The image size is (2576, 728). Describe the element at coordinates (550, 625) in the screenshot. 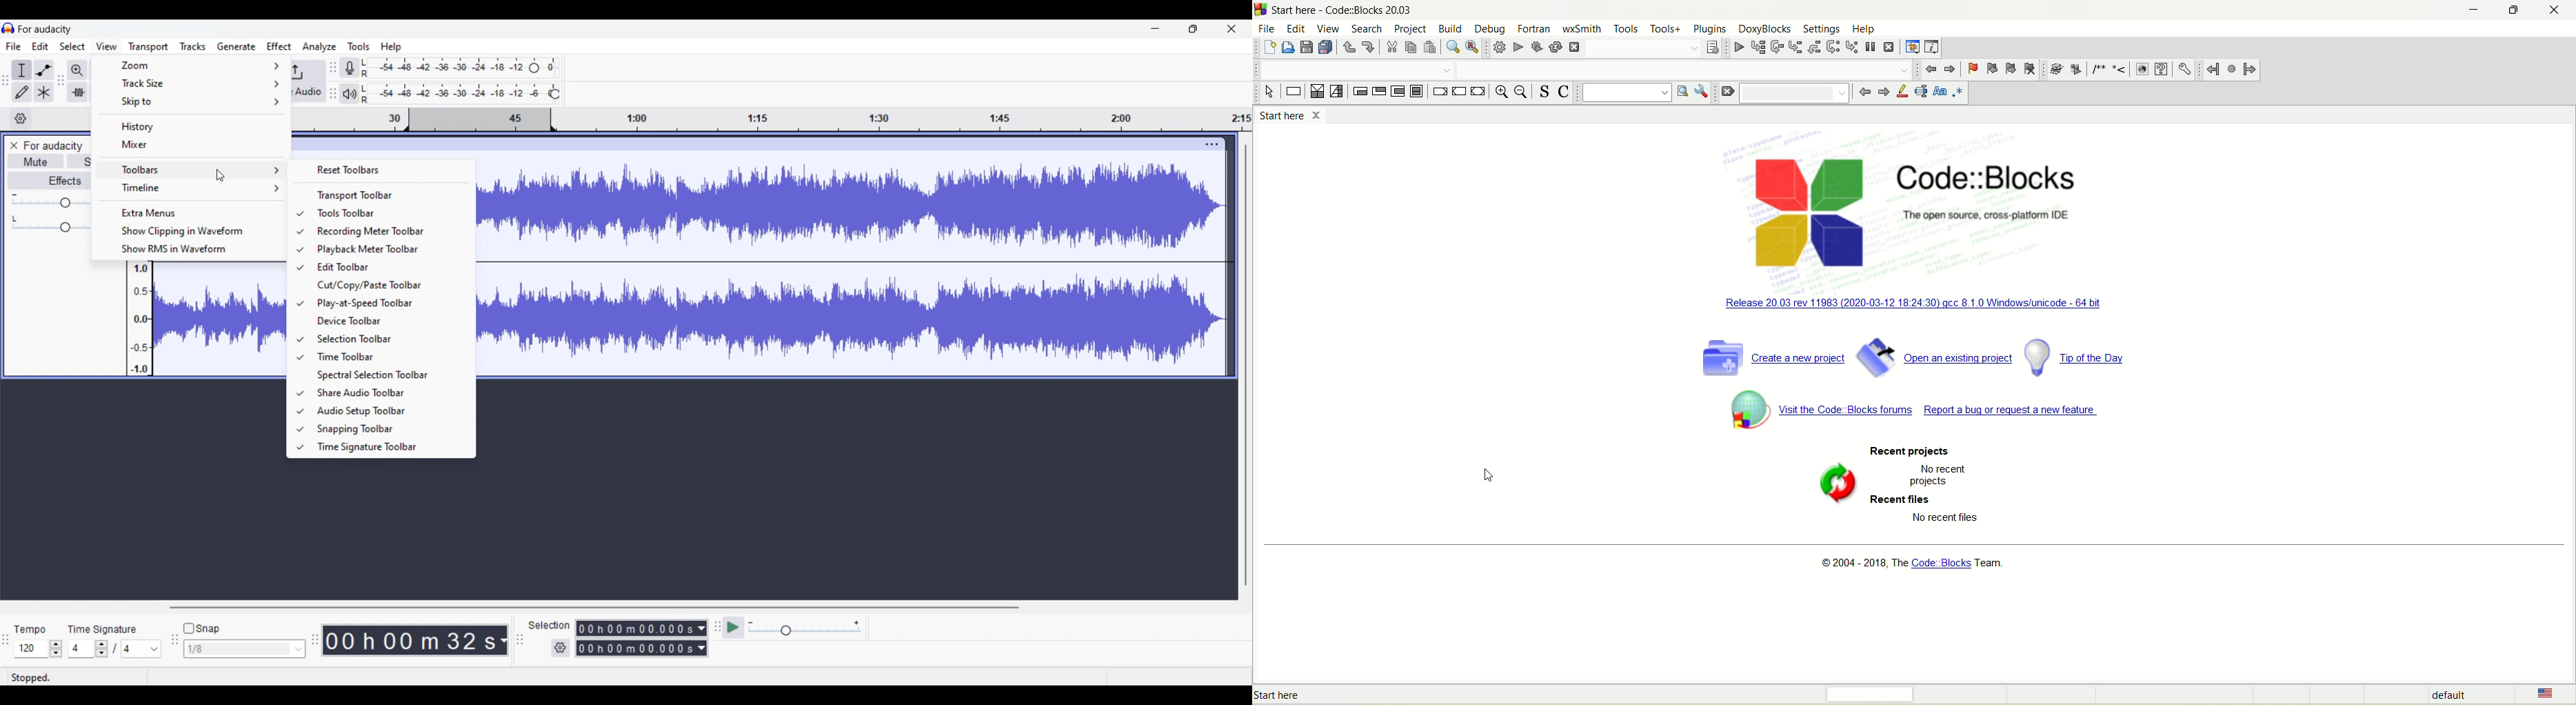

I see `Indicates selection duration settings` at that location.